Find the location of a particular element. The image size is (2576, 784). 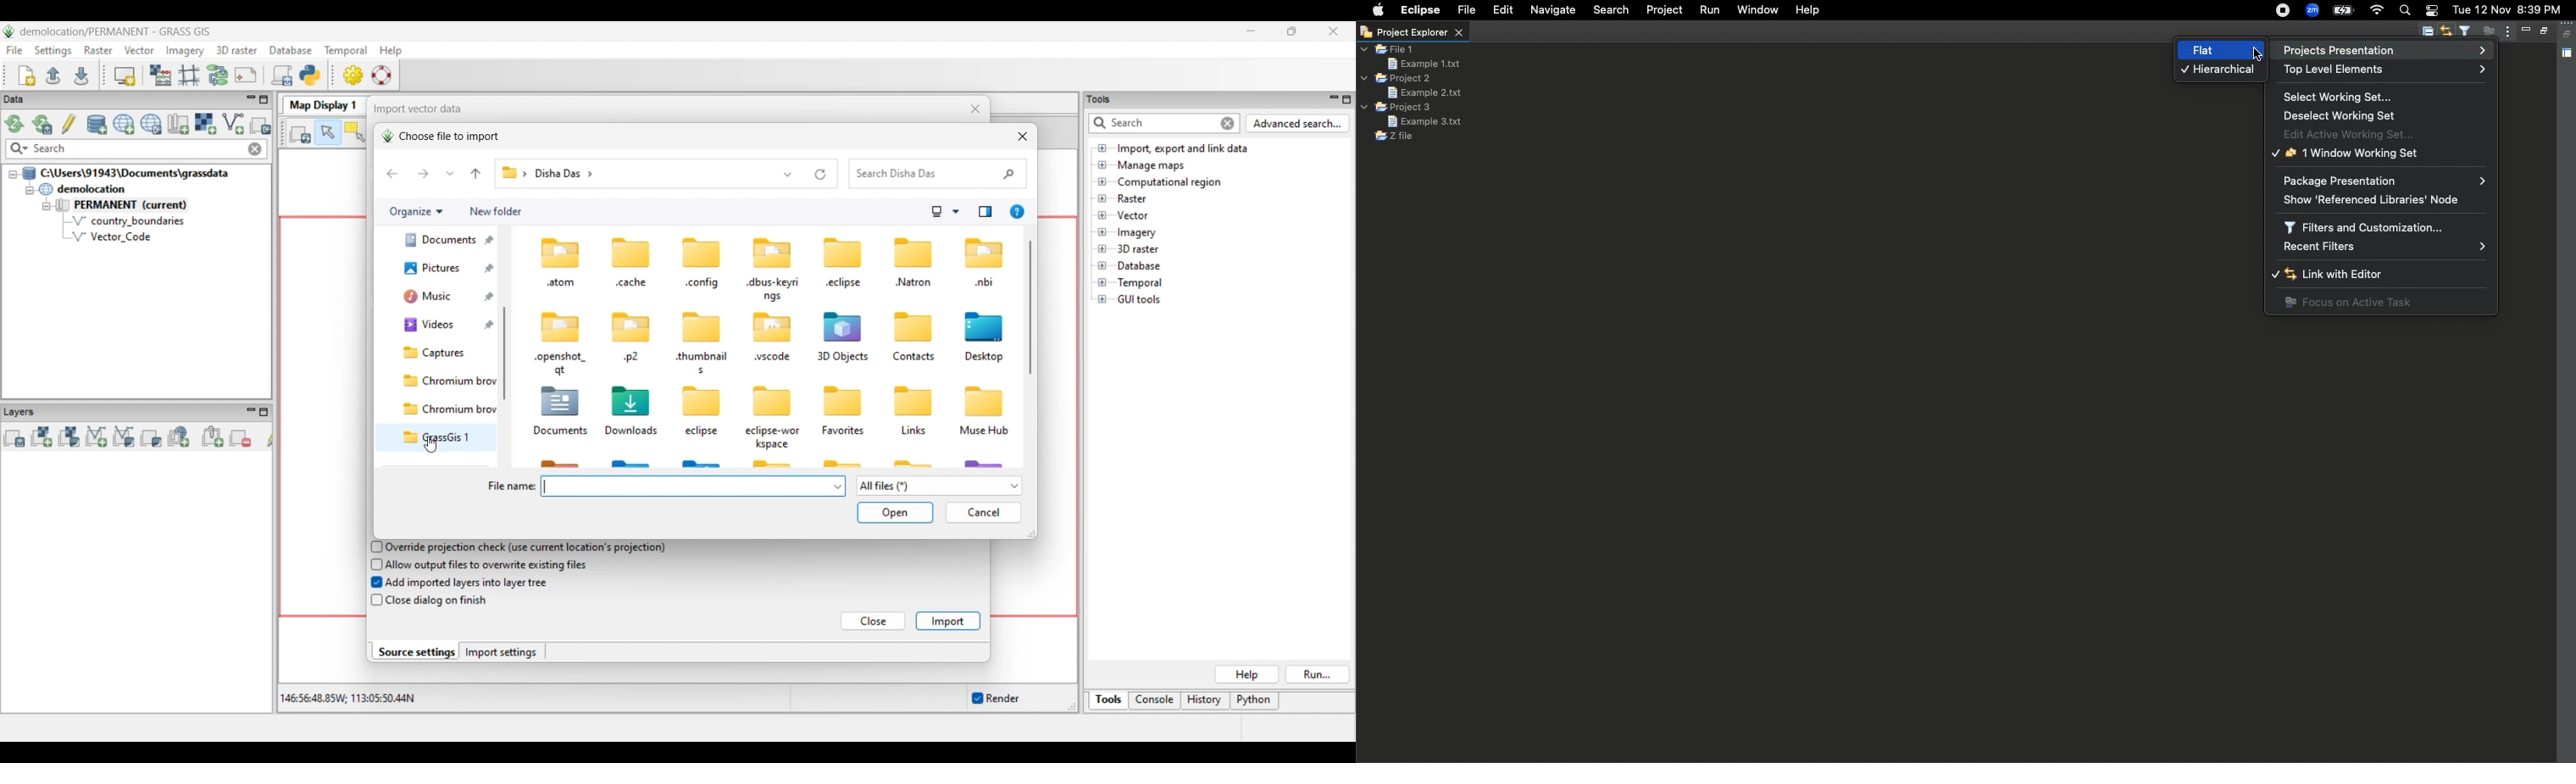

Filters and customization is located at coordinates (2370, 226).